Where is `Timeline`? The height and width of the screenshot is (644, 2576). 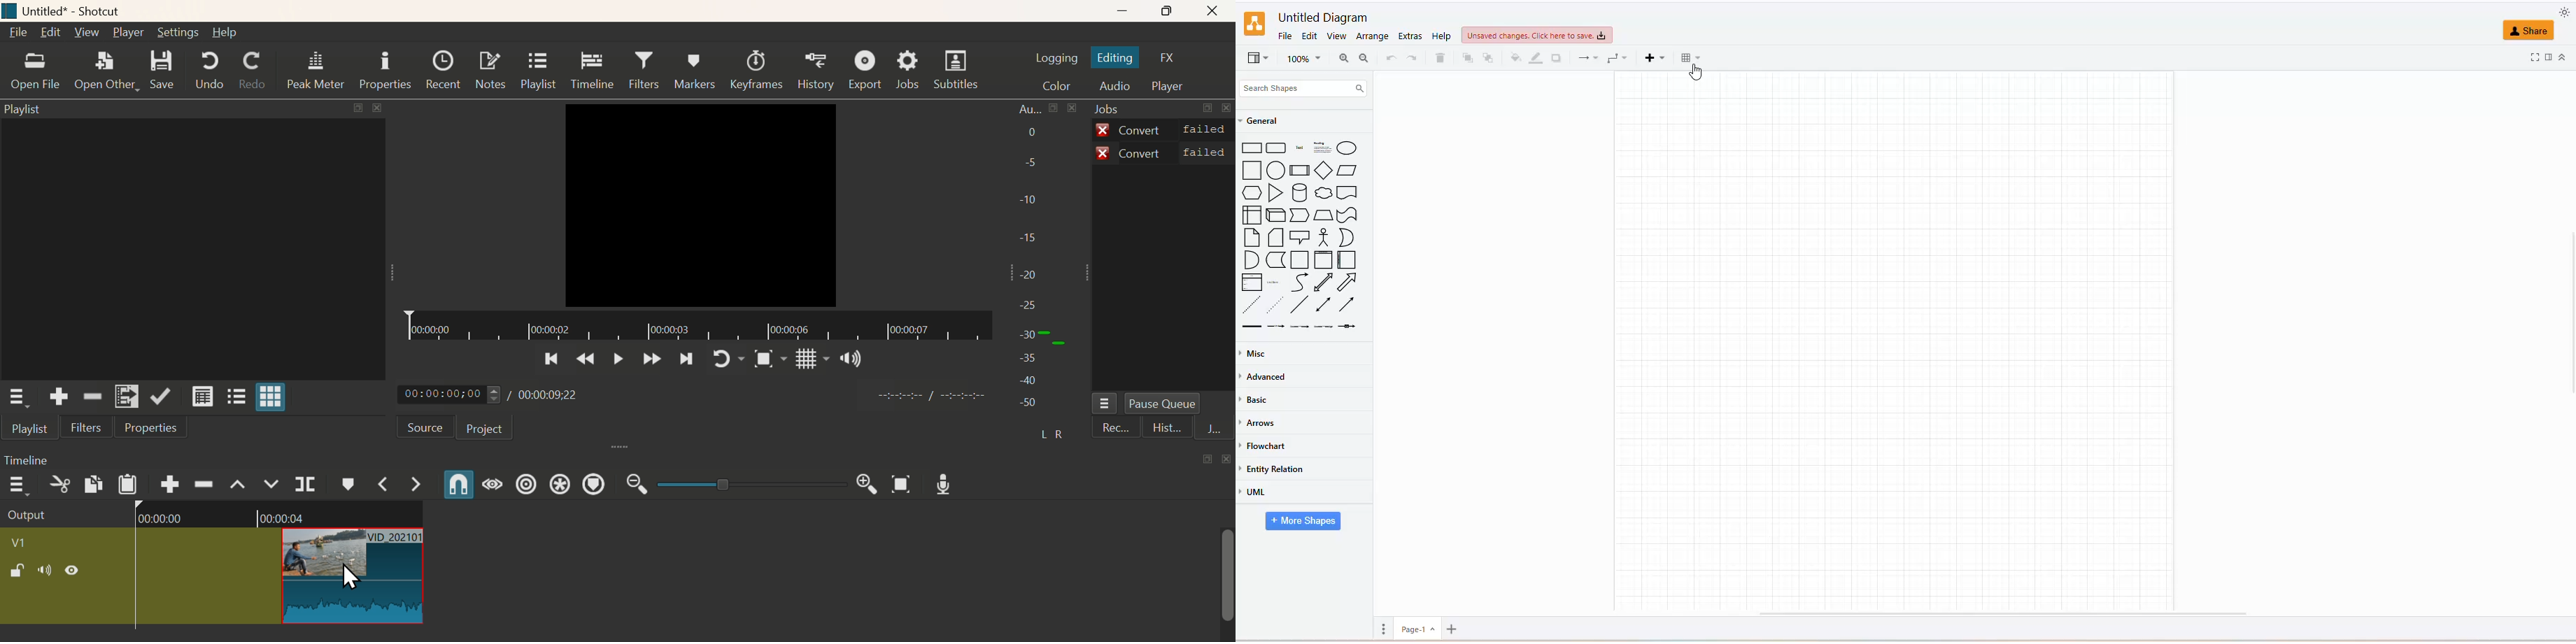
Timeline is located at coordinates (697, 327).